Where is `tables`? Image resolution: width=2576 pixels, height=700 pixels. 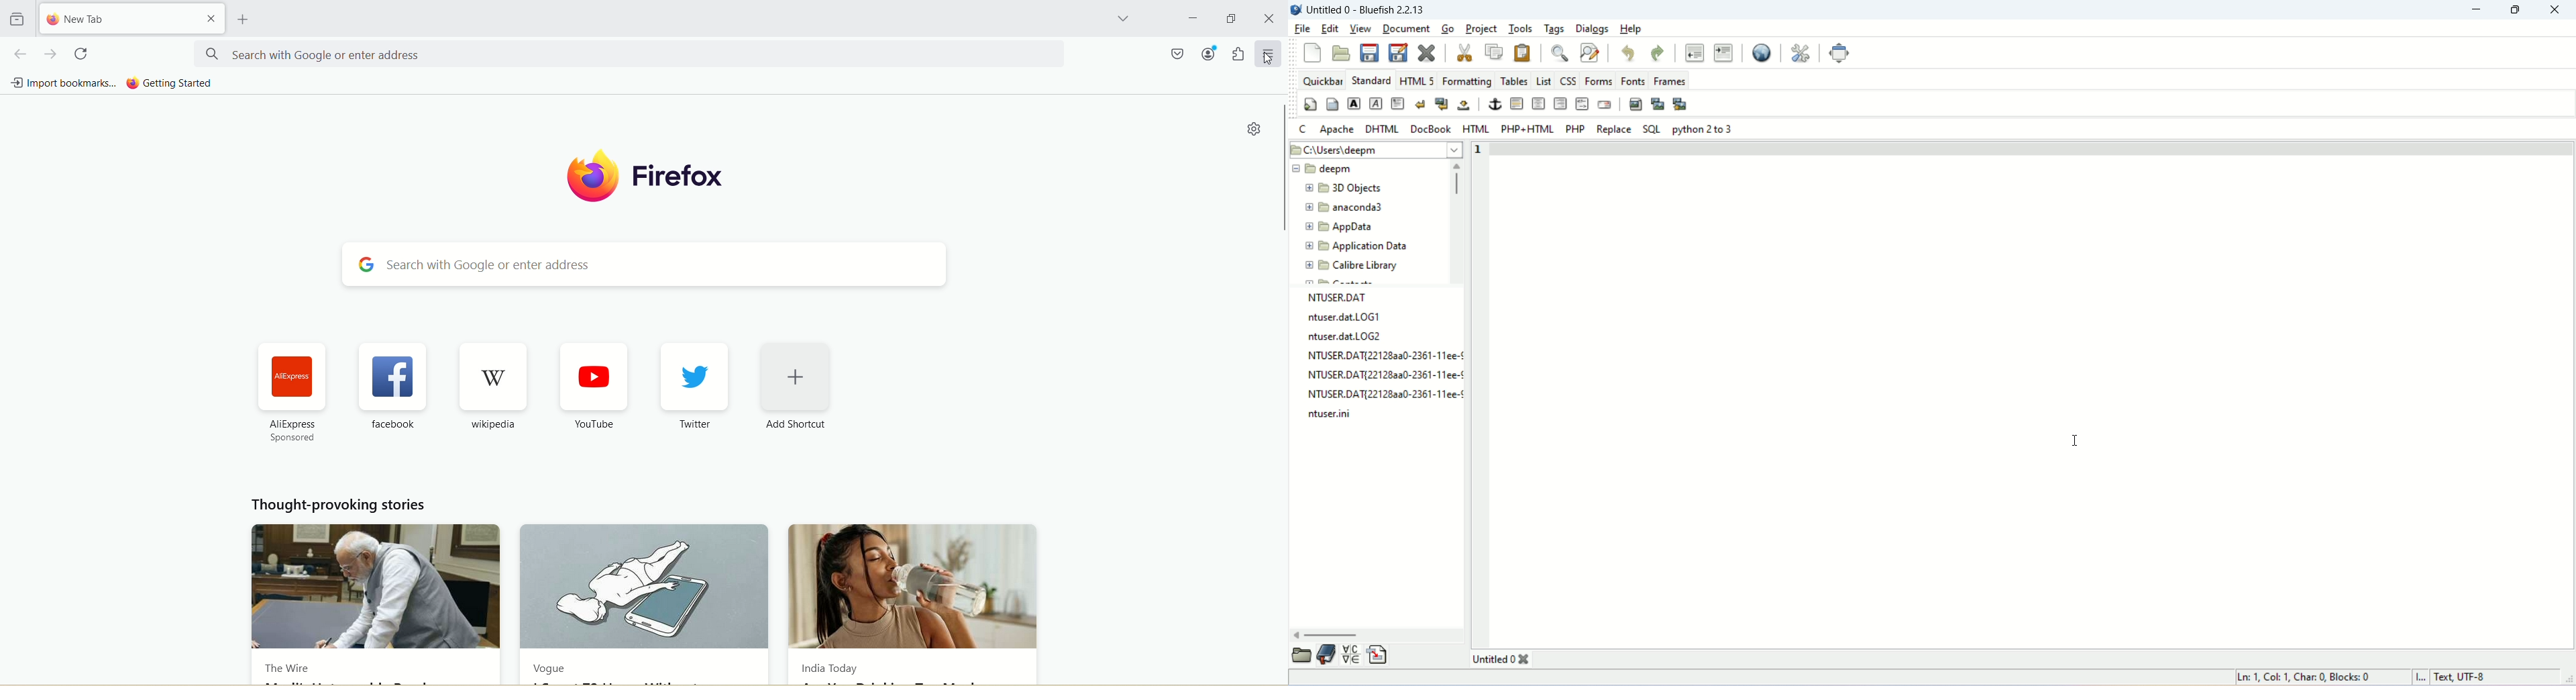
tables is located at coordinates (1513, 80).